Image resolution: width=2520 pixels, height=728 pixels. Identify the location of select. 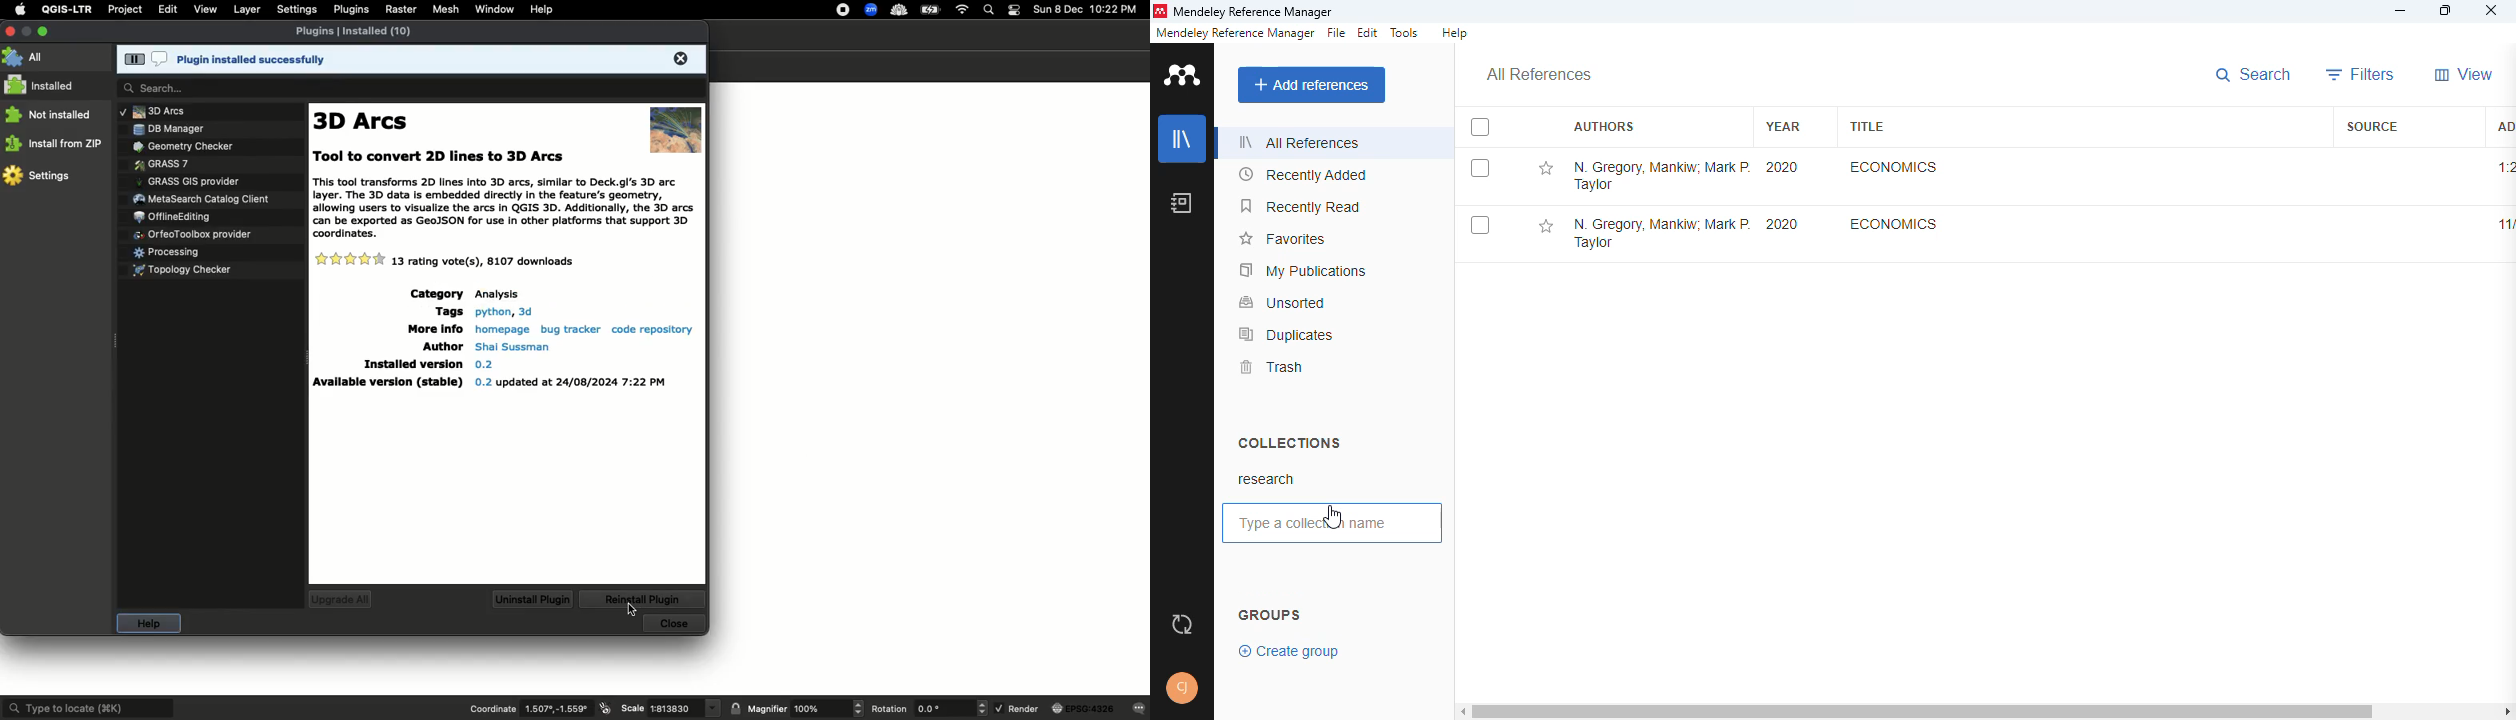
(1480, 168).